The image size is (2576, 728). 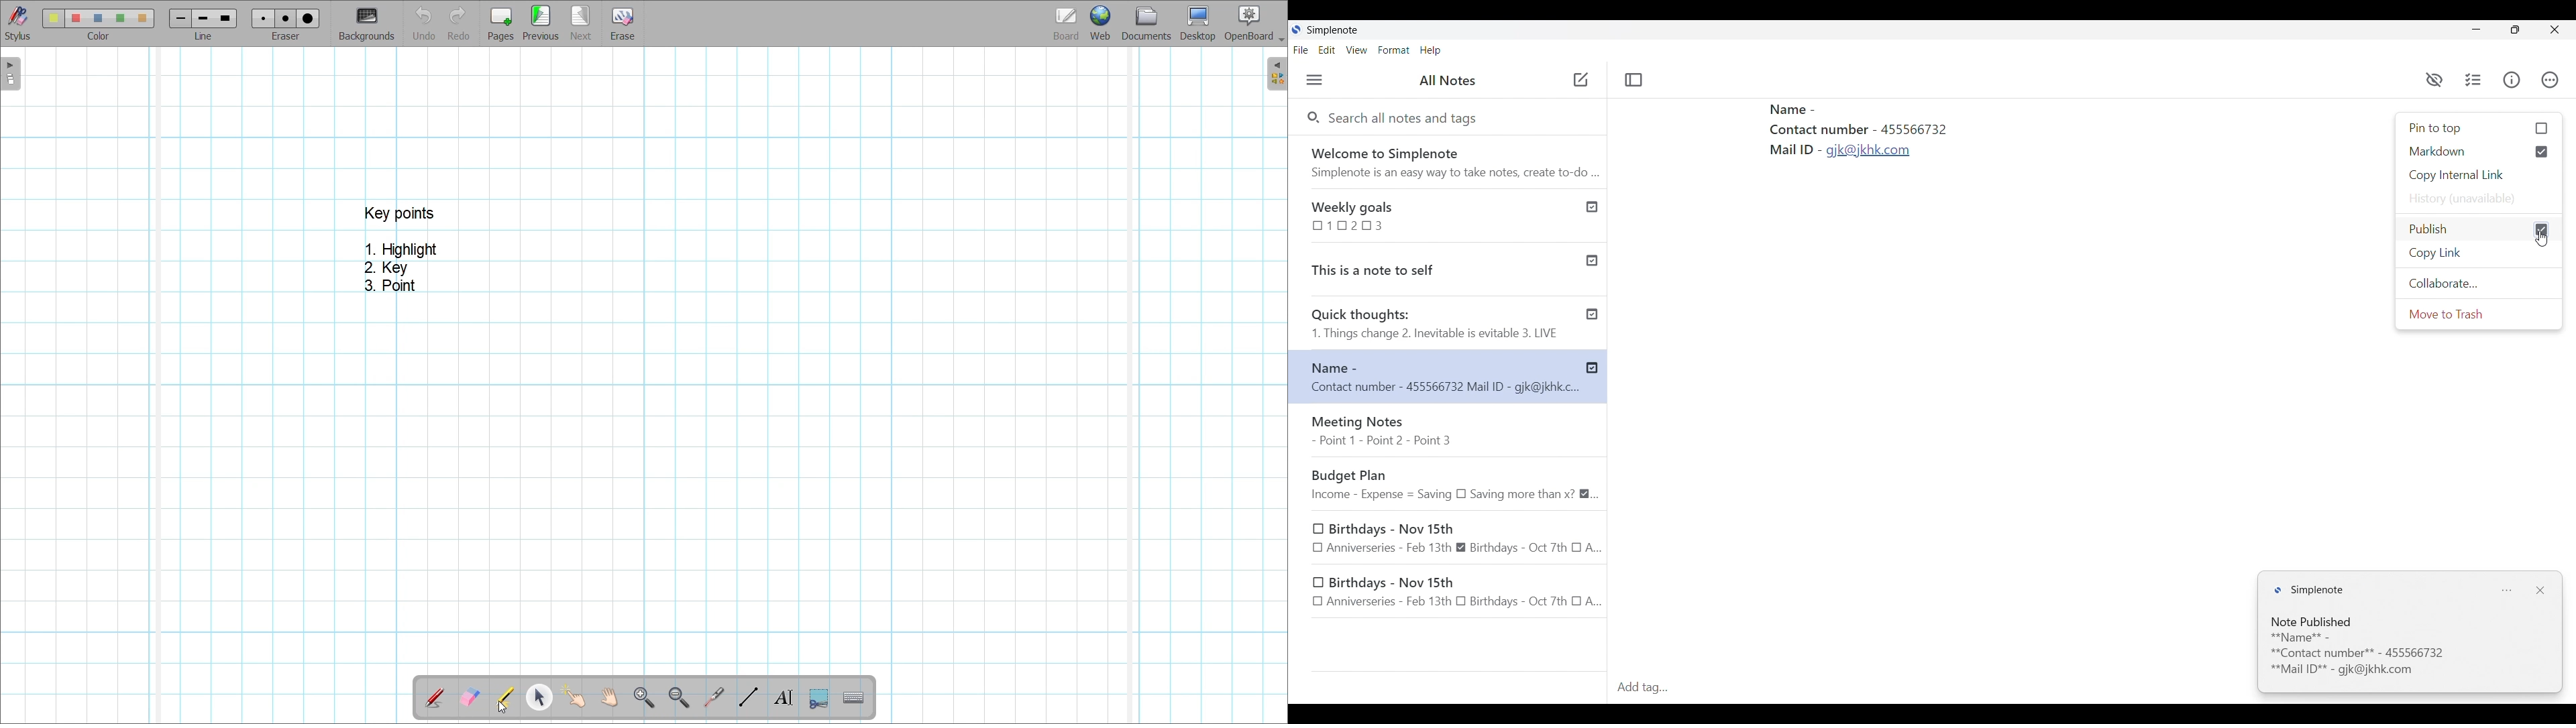 What do you see at coordinates (1296, 29) in the screenshot?
I see `Software logo` at bounding box center [1296, 29].